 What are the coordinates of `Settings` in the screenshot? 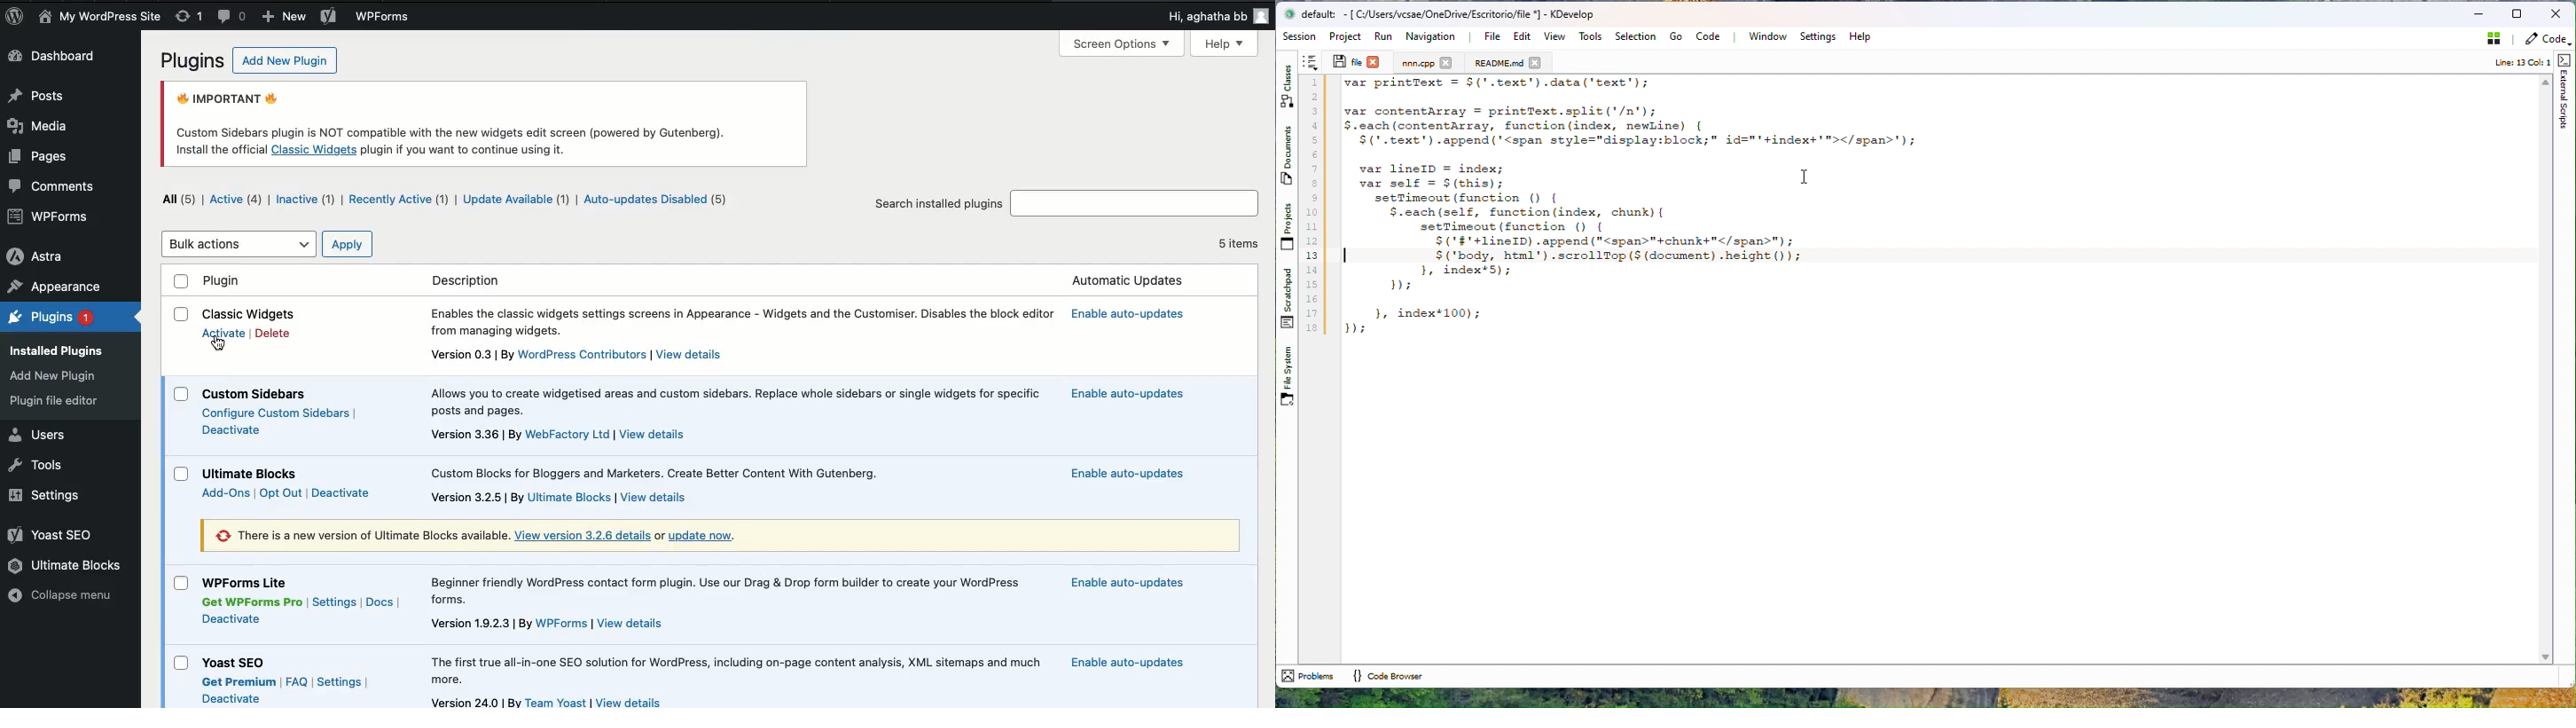 It's located at (340, 681).